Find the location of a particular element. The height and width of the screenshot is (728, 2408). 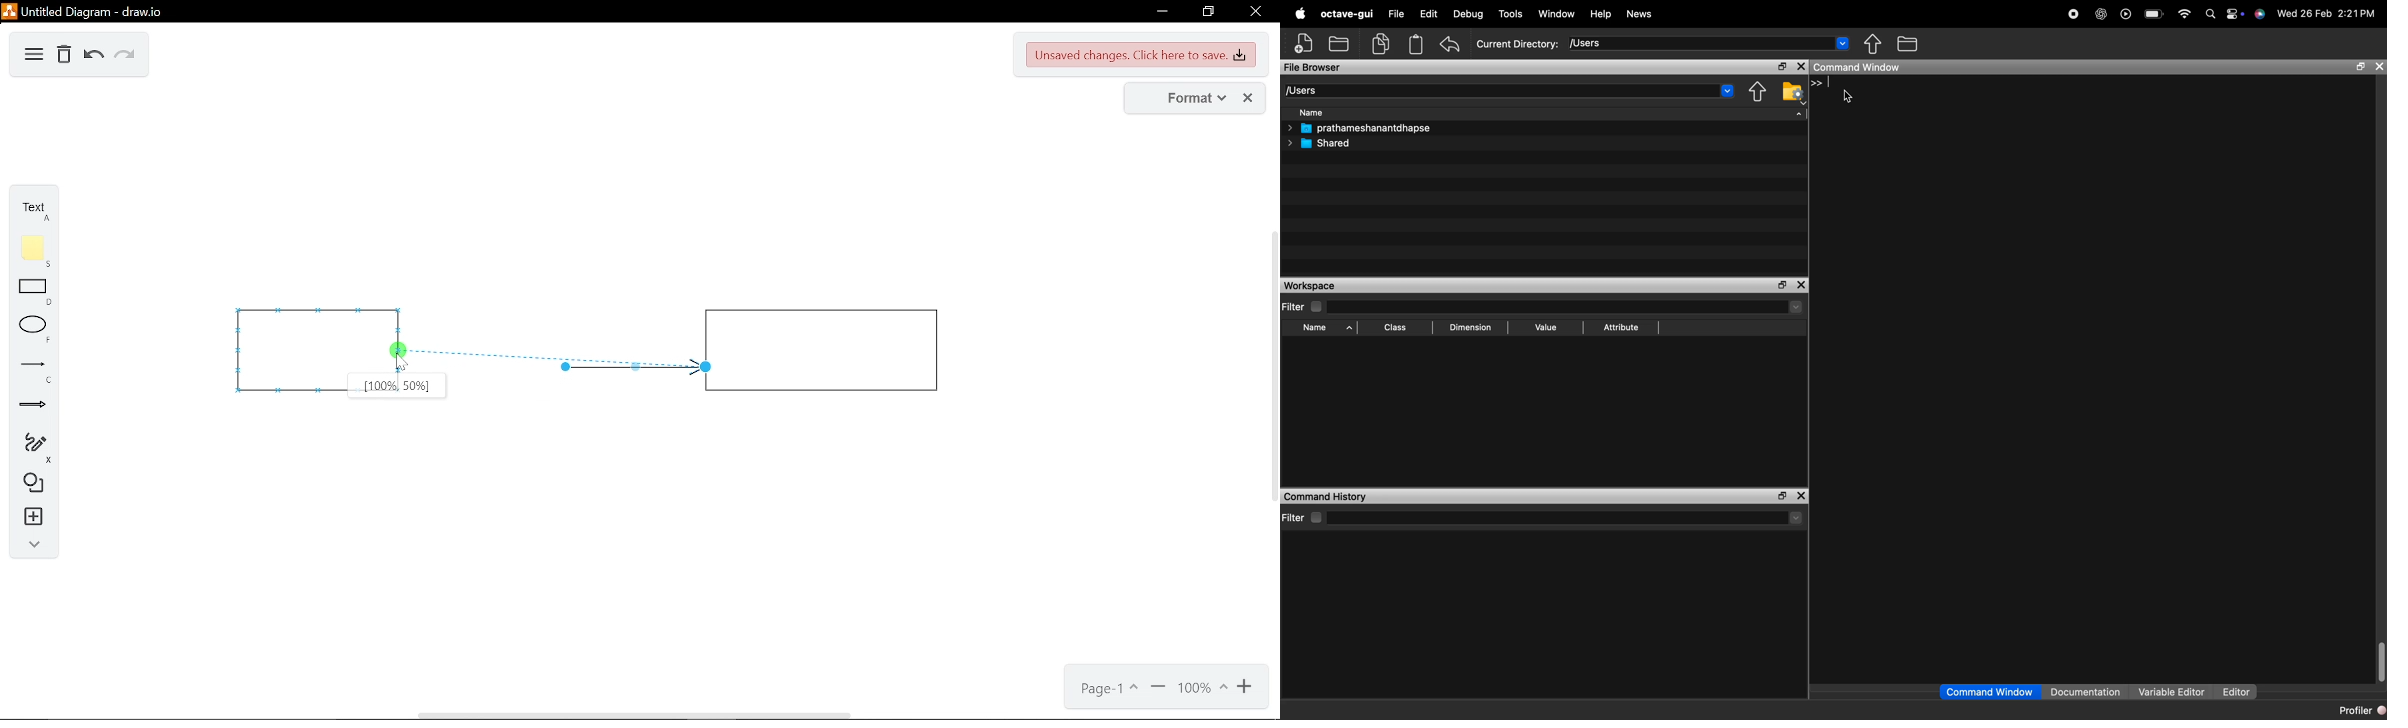

Delete is located at coordinates (65, 55).